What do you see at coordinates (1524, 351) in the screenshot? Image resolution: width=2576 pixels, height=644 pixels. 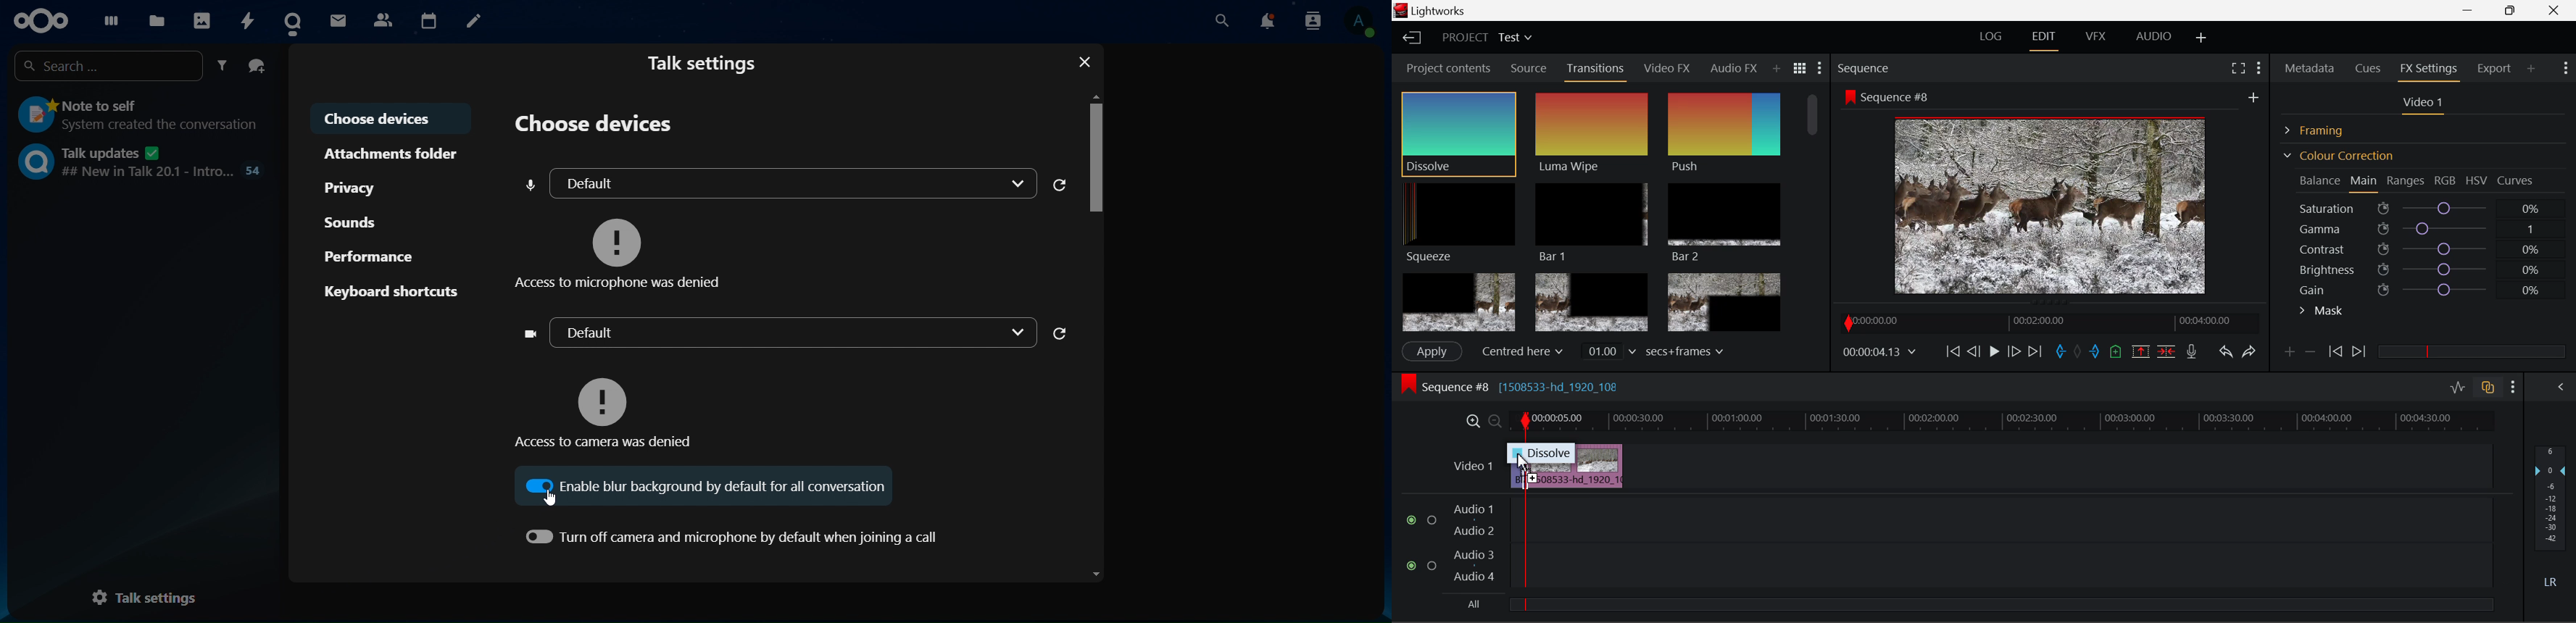 I see `Centered here` at bounding box center [1524, 351].